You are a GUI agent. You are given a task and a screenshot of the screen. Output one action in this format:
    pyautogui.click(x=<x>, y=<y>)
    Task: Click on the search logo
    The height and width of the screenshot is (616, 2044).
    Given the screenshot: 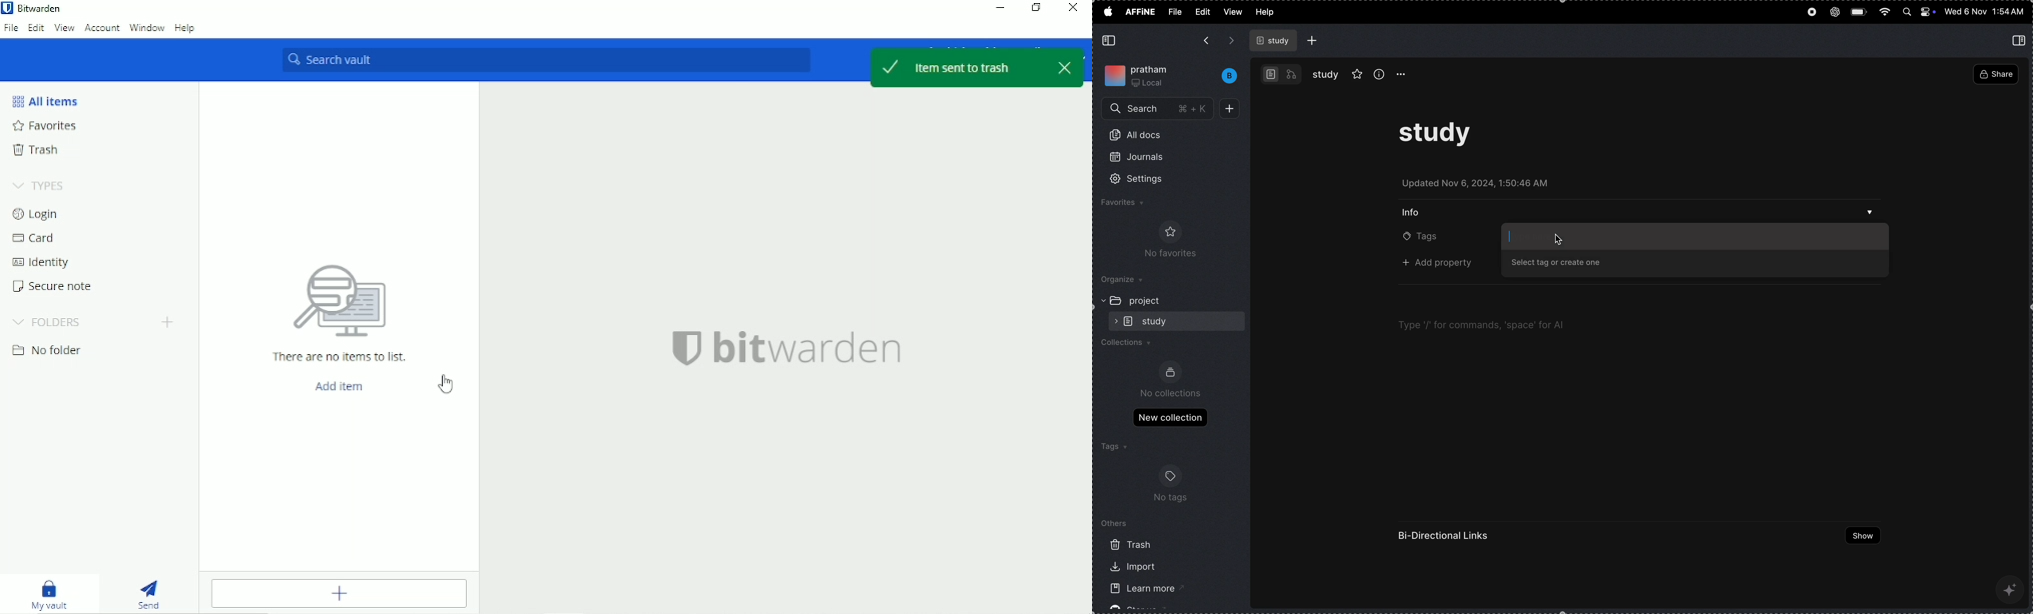 What is the action you would take?
    pyautogui.click(x=346, y=300)
    